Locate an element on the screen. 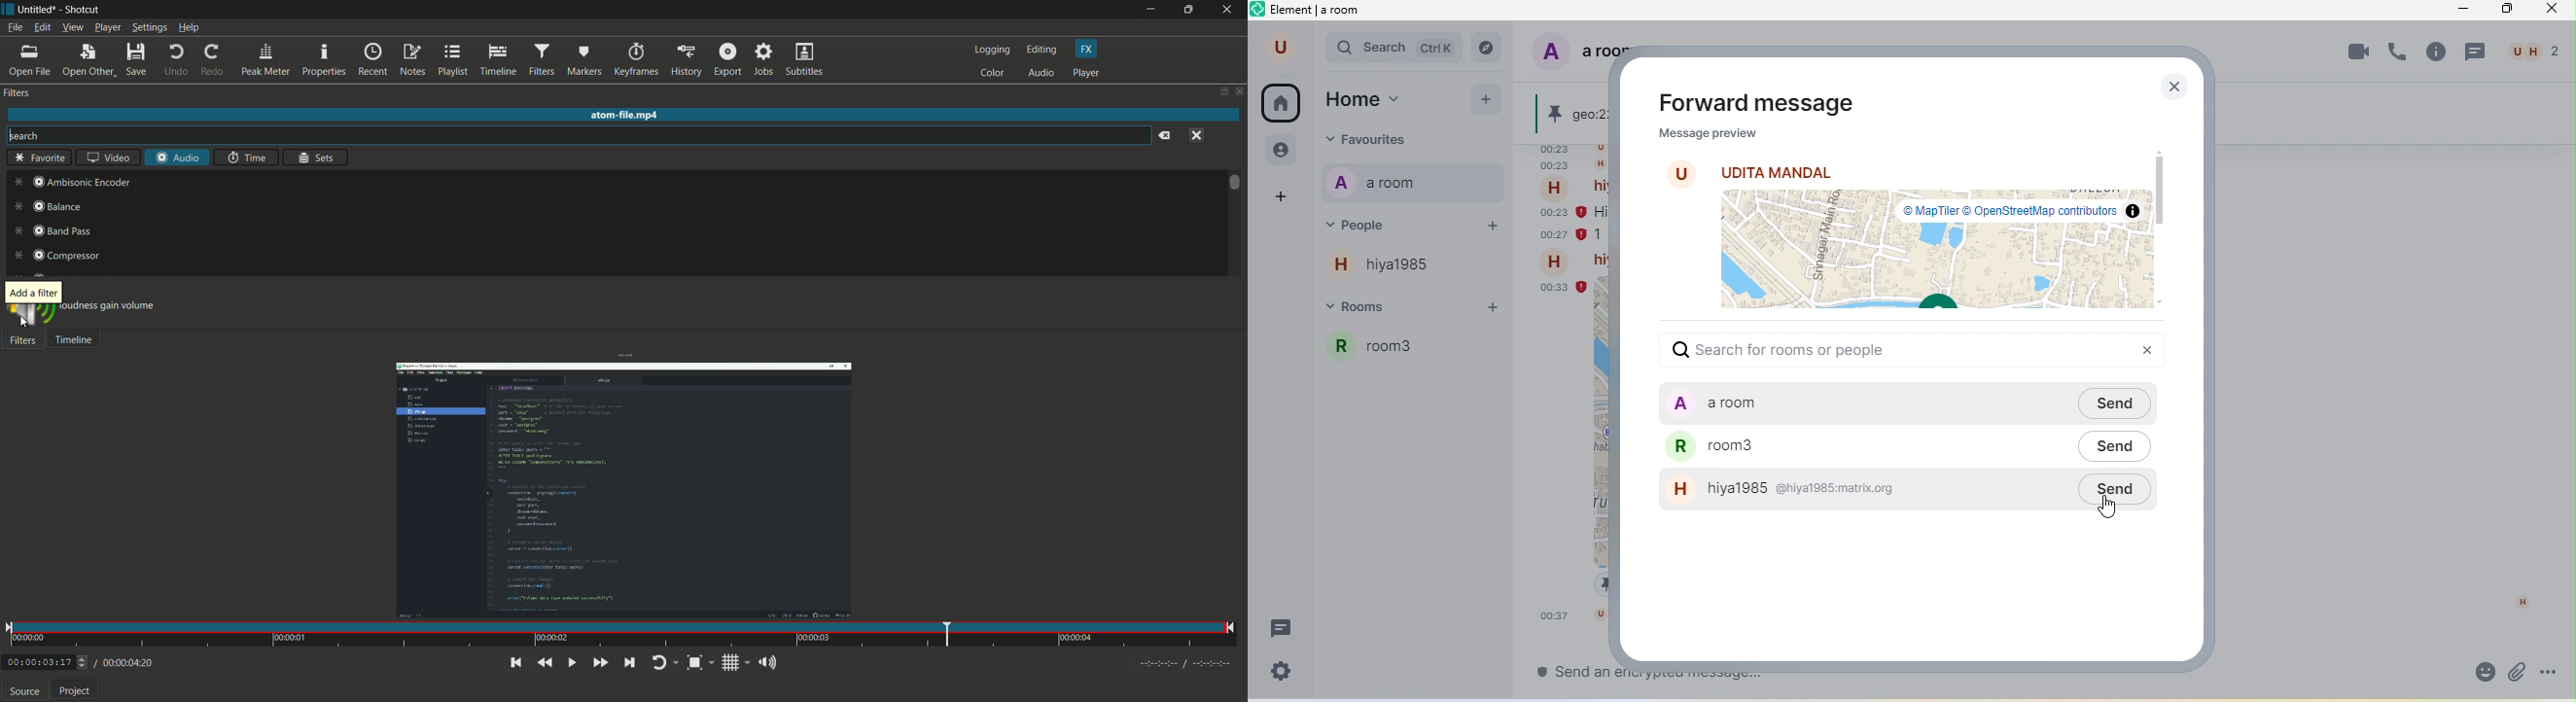  file menu is located at coordinates (15, 27).